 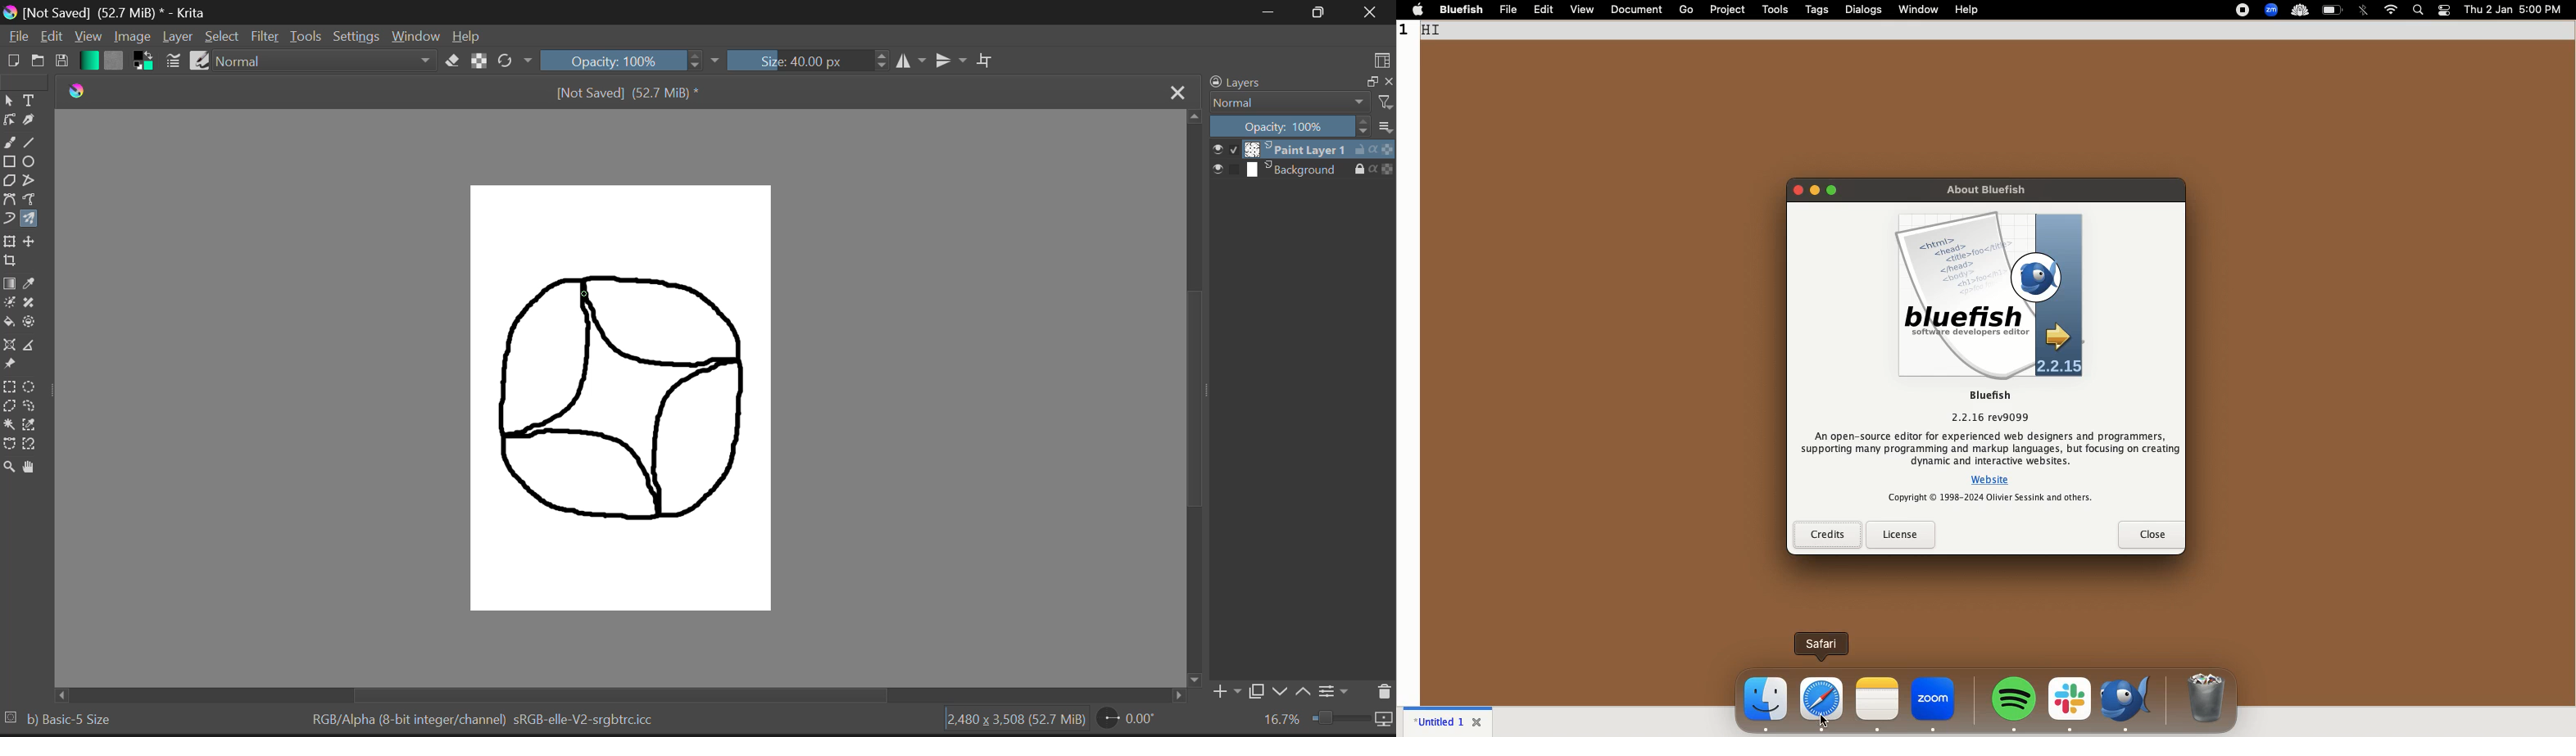 What do you see at coordinates (9, 241) in the screenshot?
I see `Transform Layer` at bounding box center [9, 241].